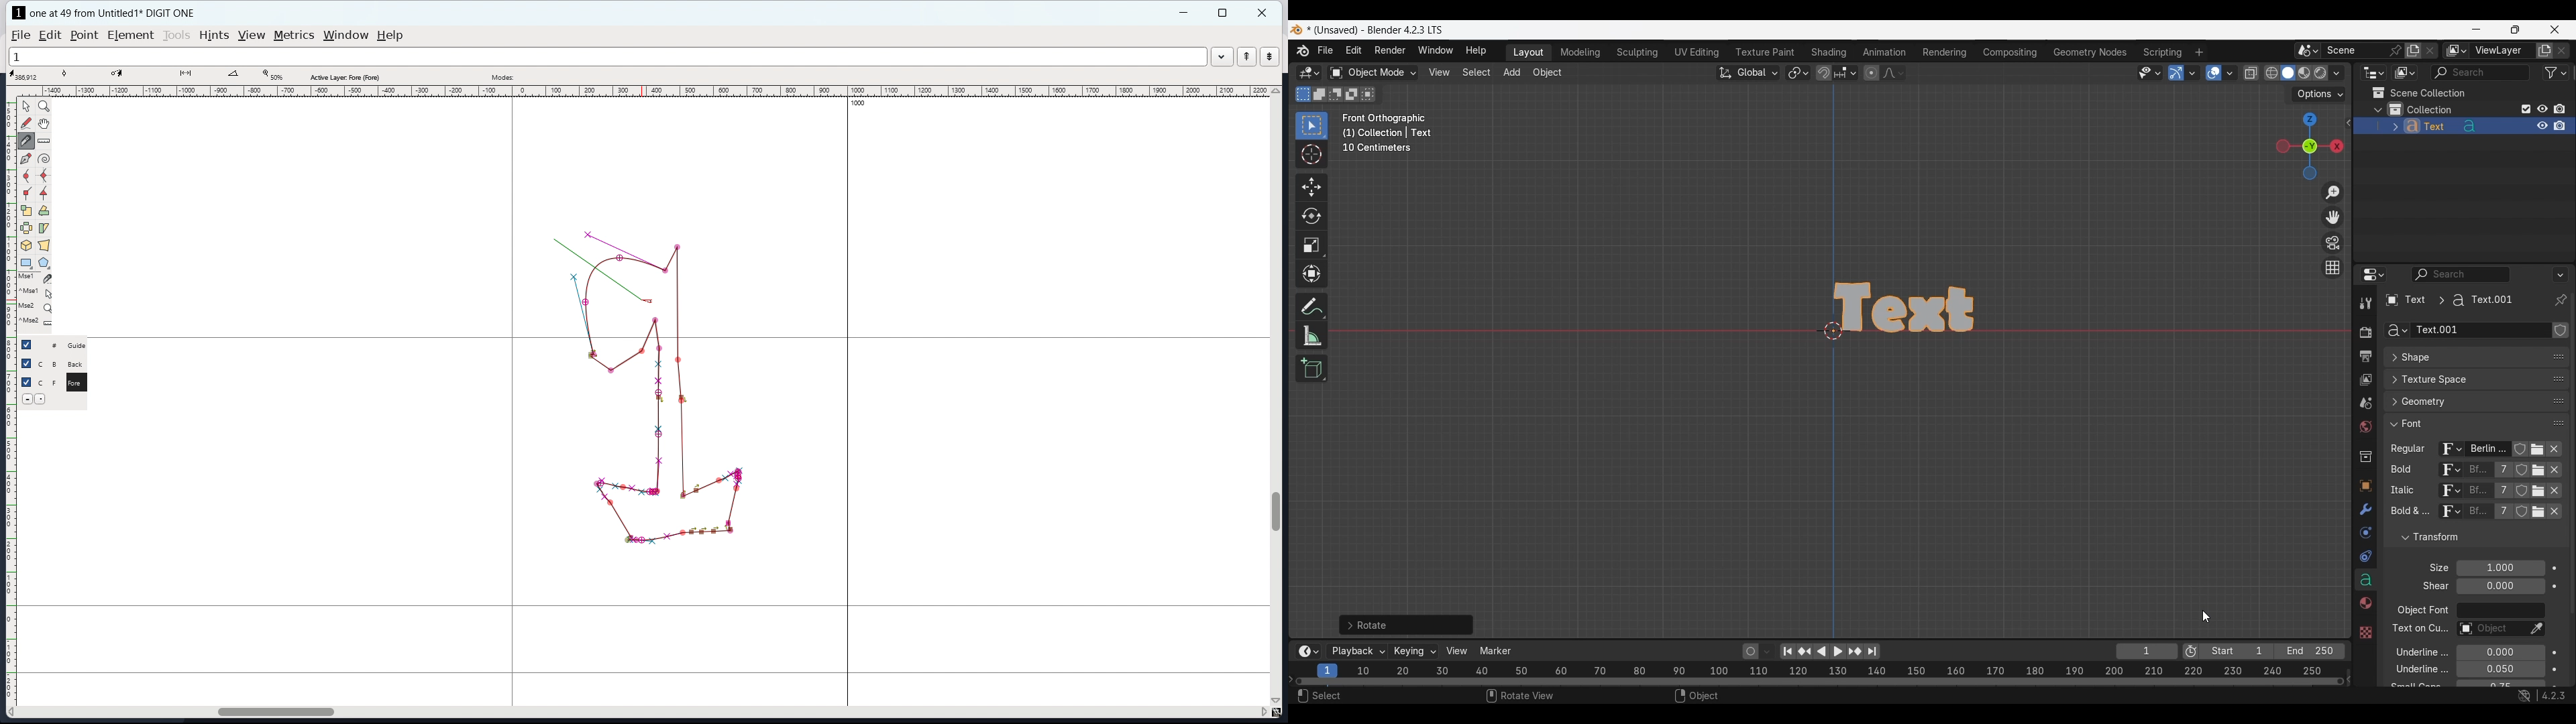 This screenshot has width=2576, height=728. What do you see at coordinates (1580, 53) in the screenshot?
I see `Medeling workspace` at bounding box center [1580, 53].